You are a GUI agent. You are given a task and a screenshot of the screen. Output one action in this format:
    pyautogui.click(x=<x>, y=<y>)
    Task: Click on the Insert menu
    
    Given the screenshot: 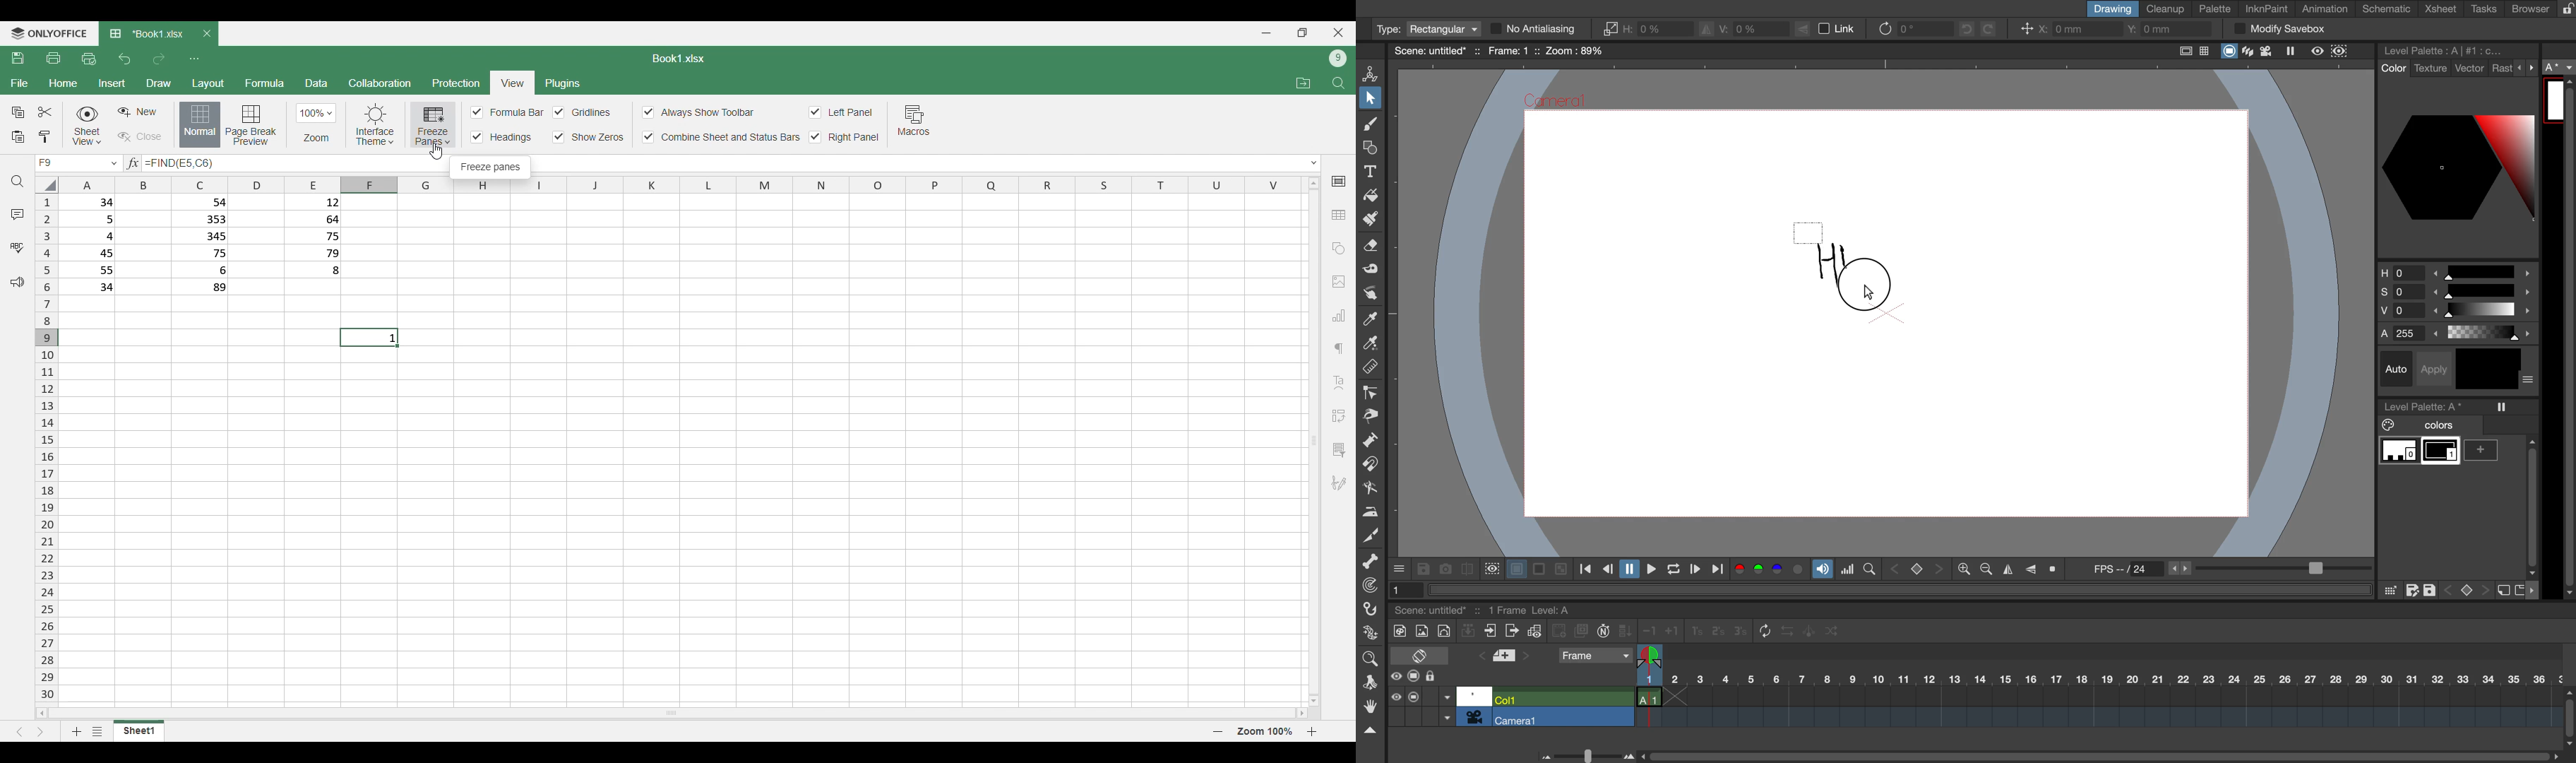 What is the action you would take?
    pyautogui.click(x=111, y=84)
    